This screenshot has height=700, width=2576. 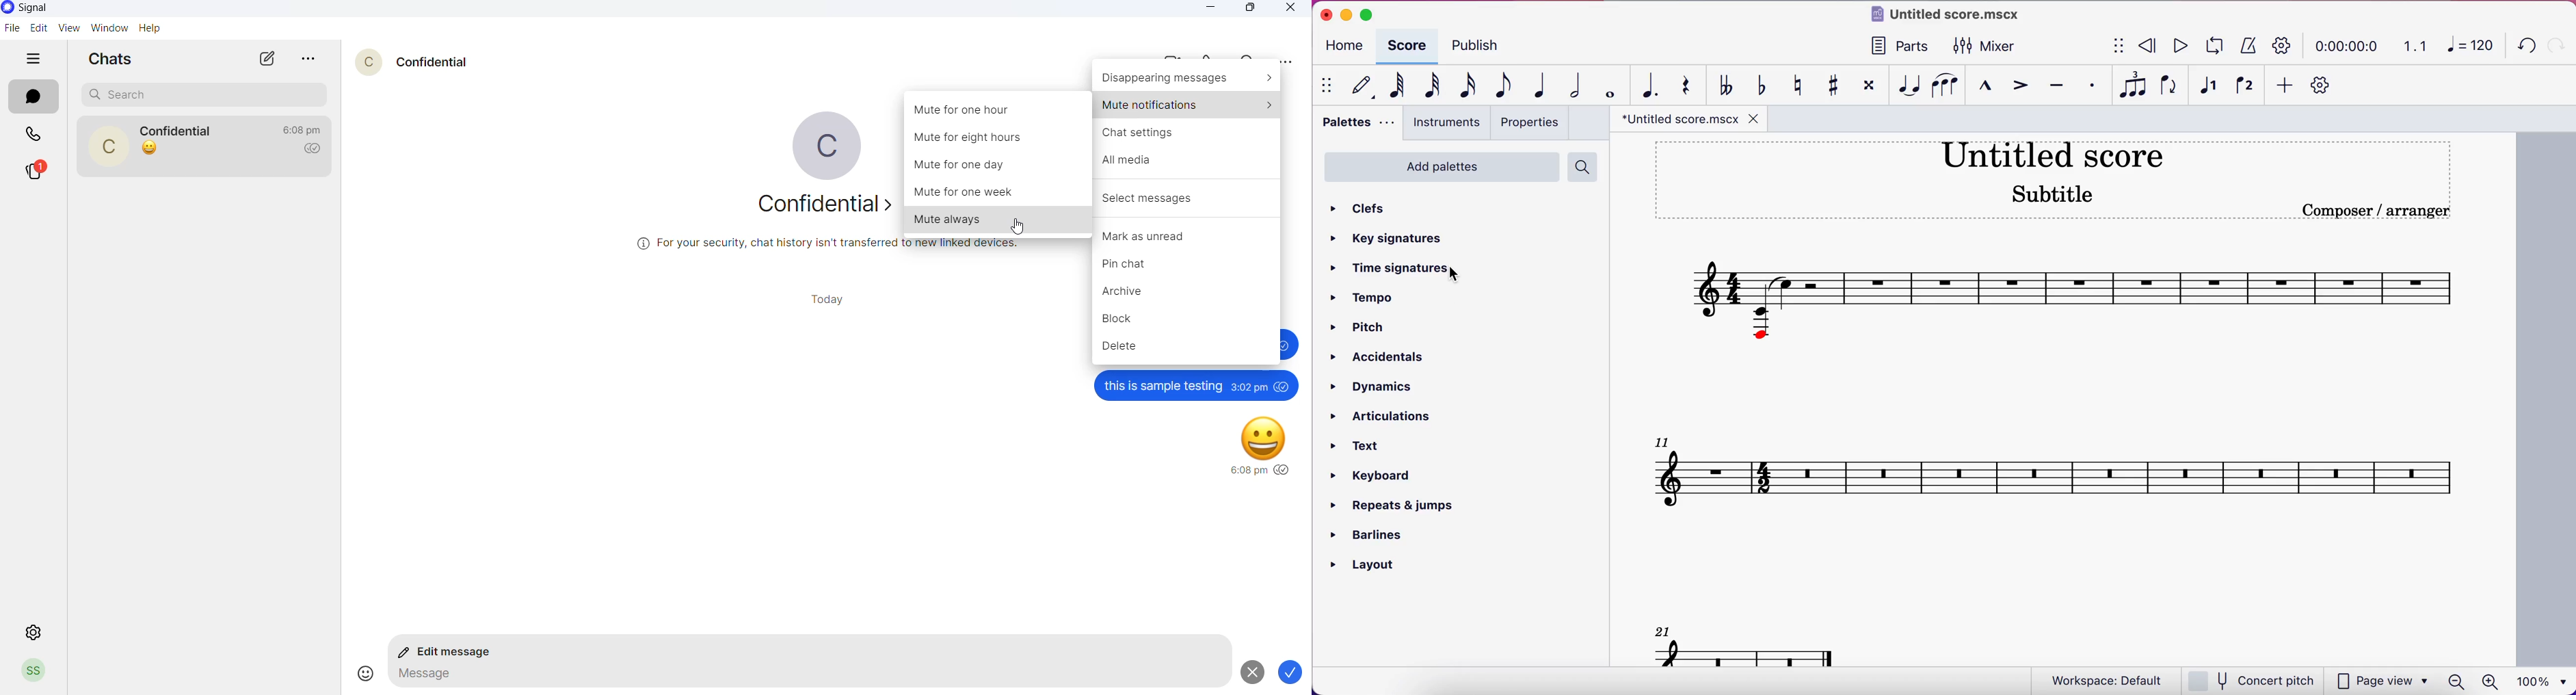 I want to click on toggle sharp, so click(x=1830, y=85).